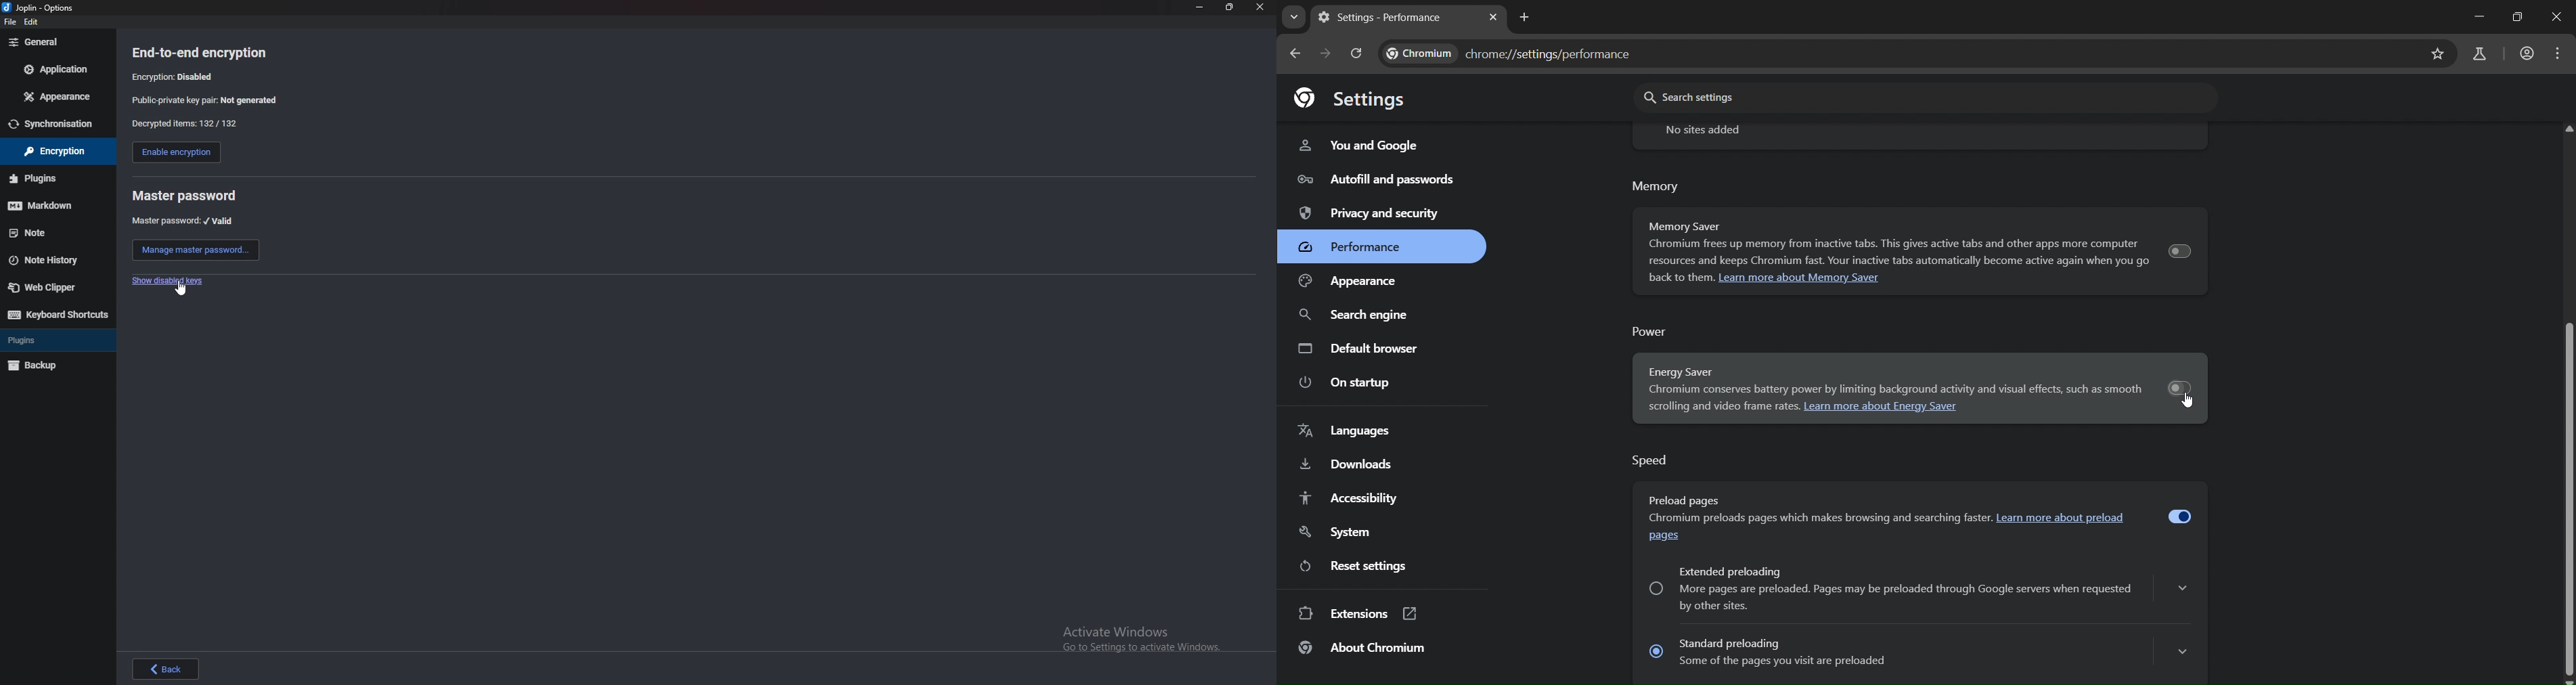  Describe the element at coordinates (1230, 7) in the screenshot. I see `resize` at that location.